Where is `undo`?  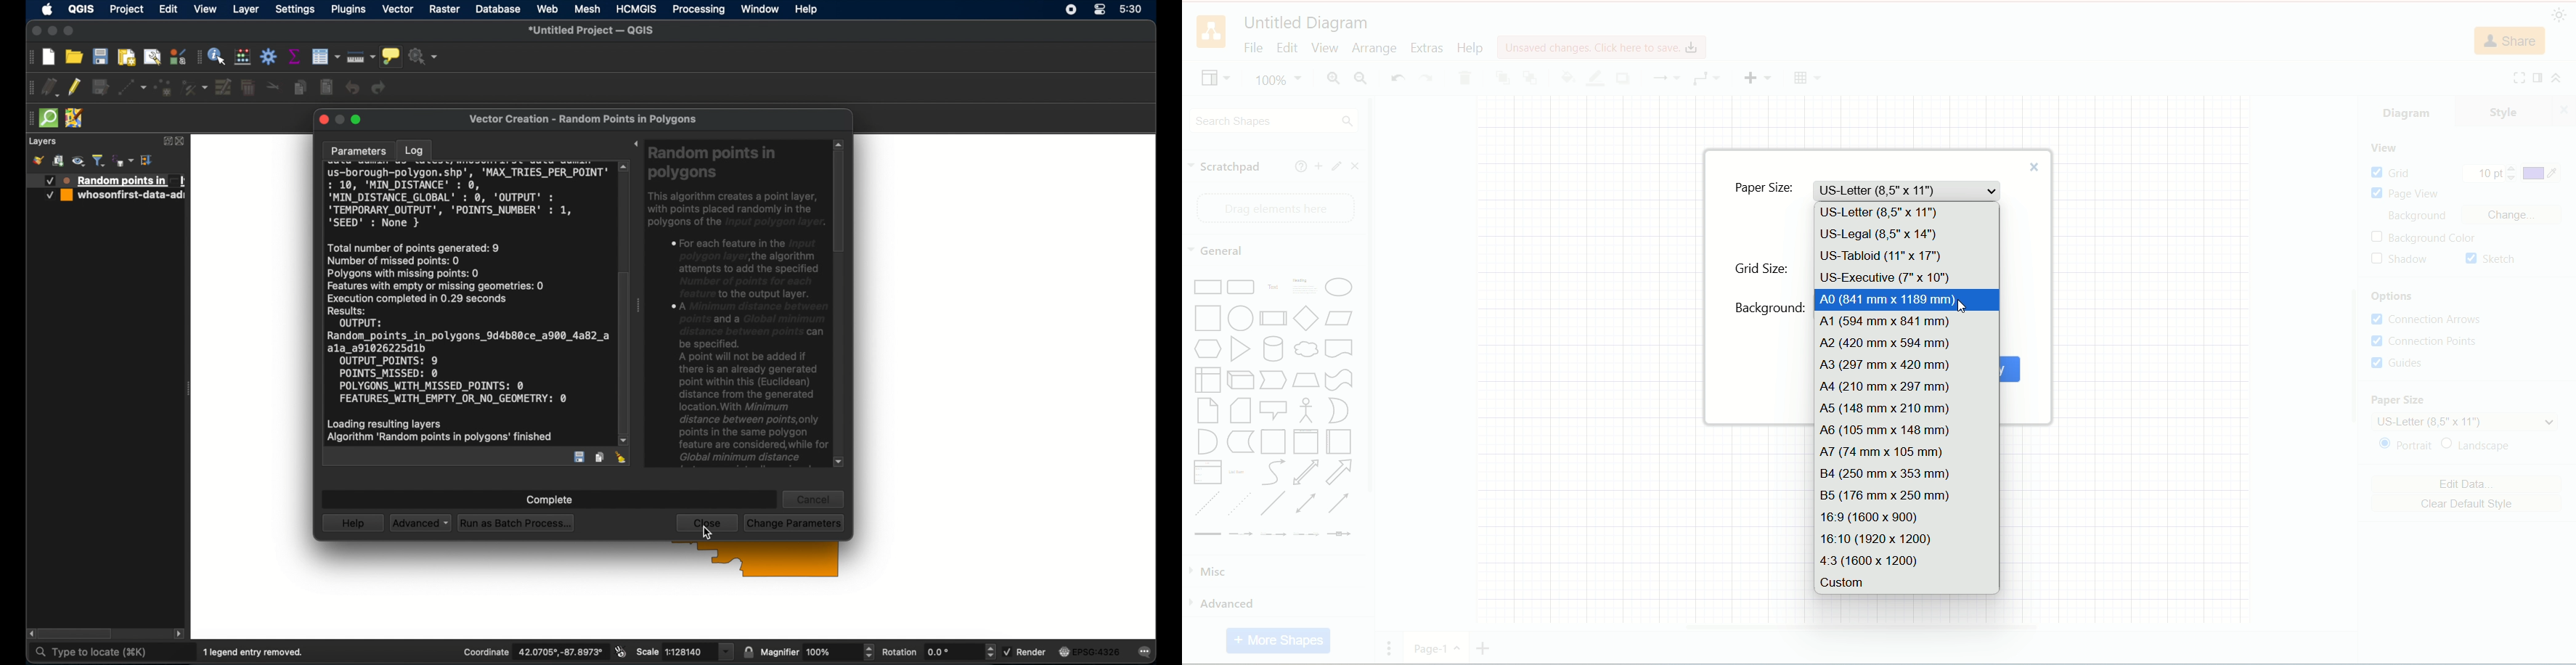 undo is located at coordinates (1397, 78).